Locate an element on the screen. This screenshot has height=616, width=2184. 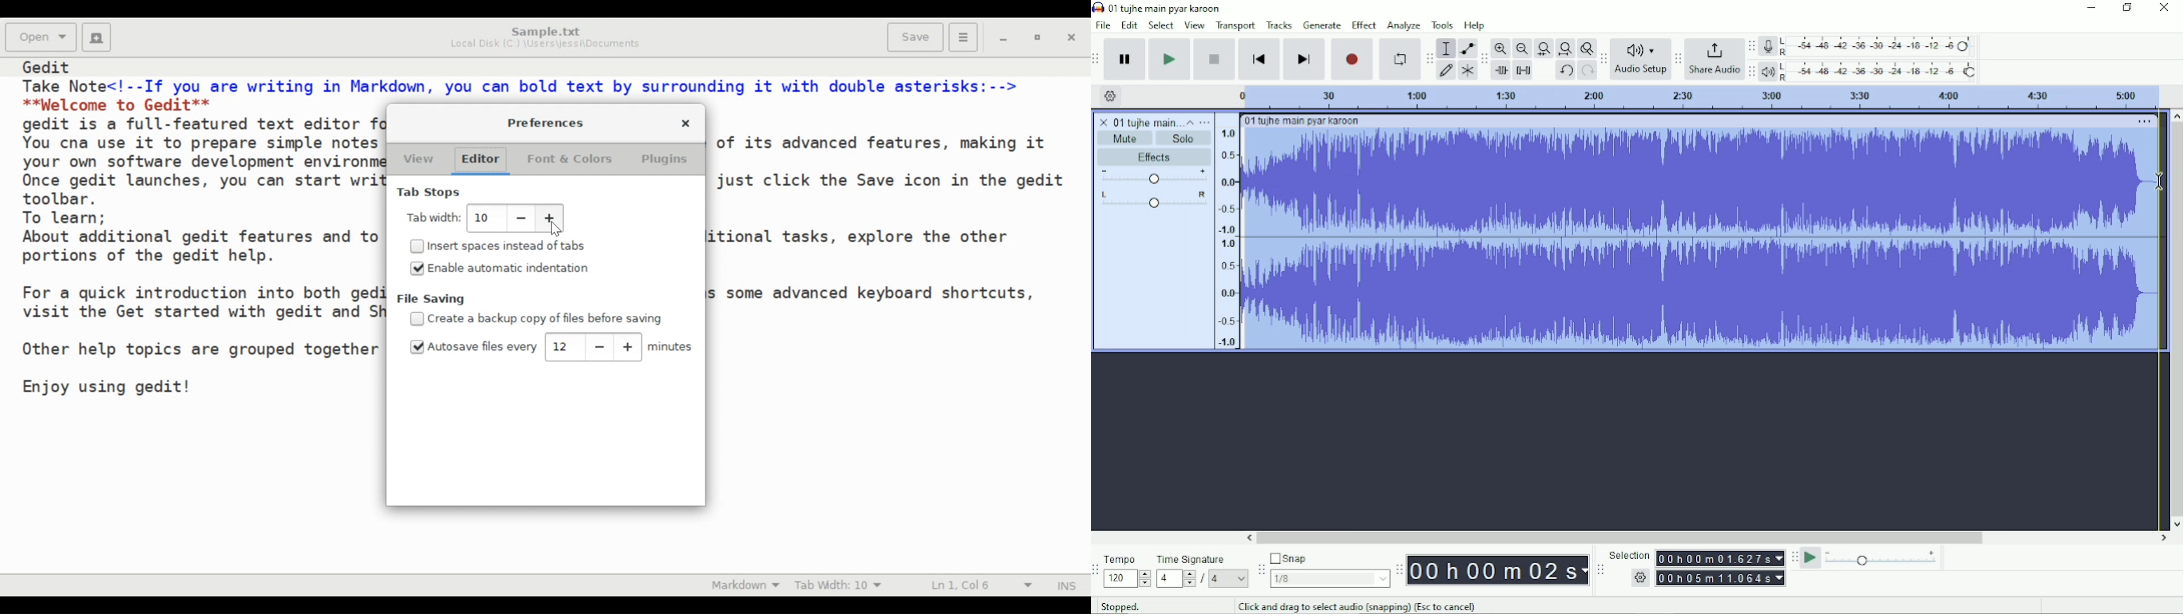
Play is located at coordinates (1171, 59).